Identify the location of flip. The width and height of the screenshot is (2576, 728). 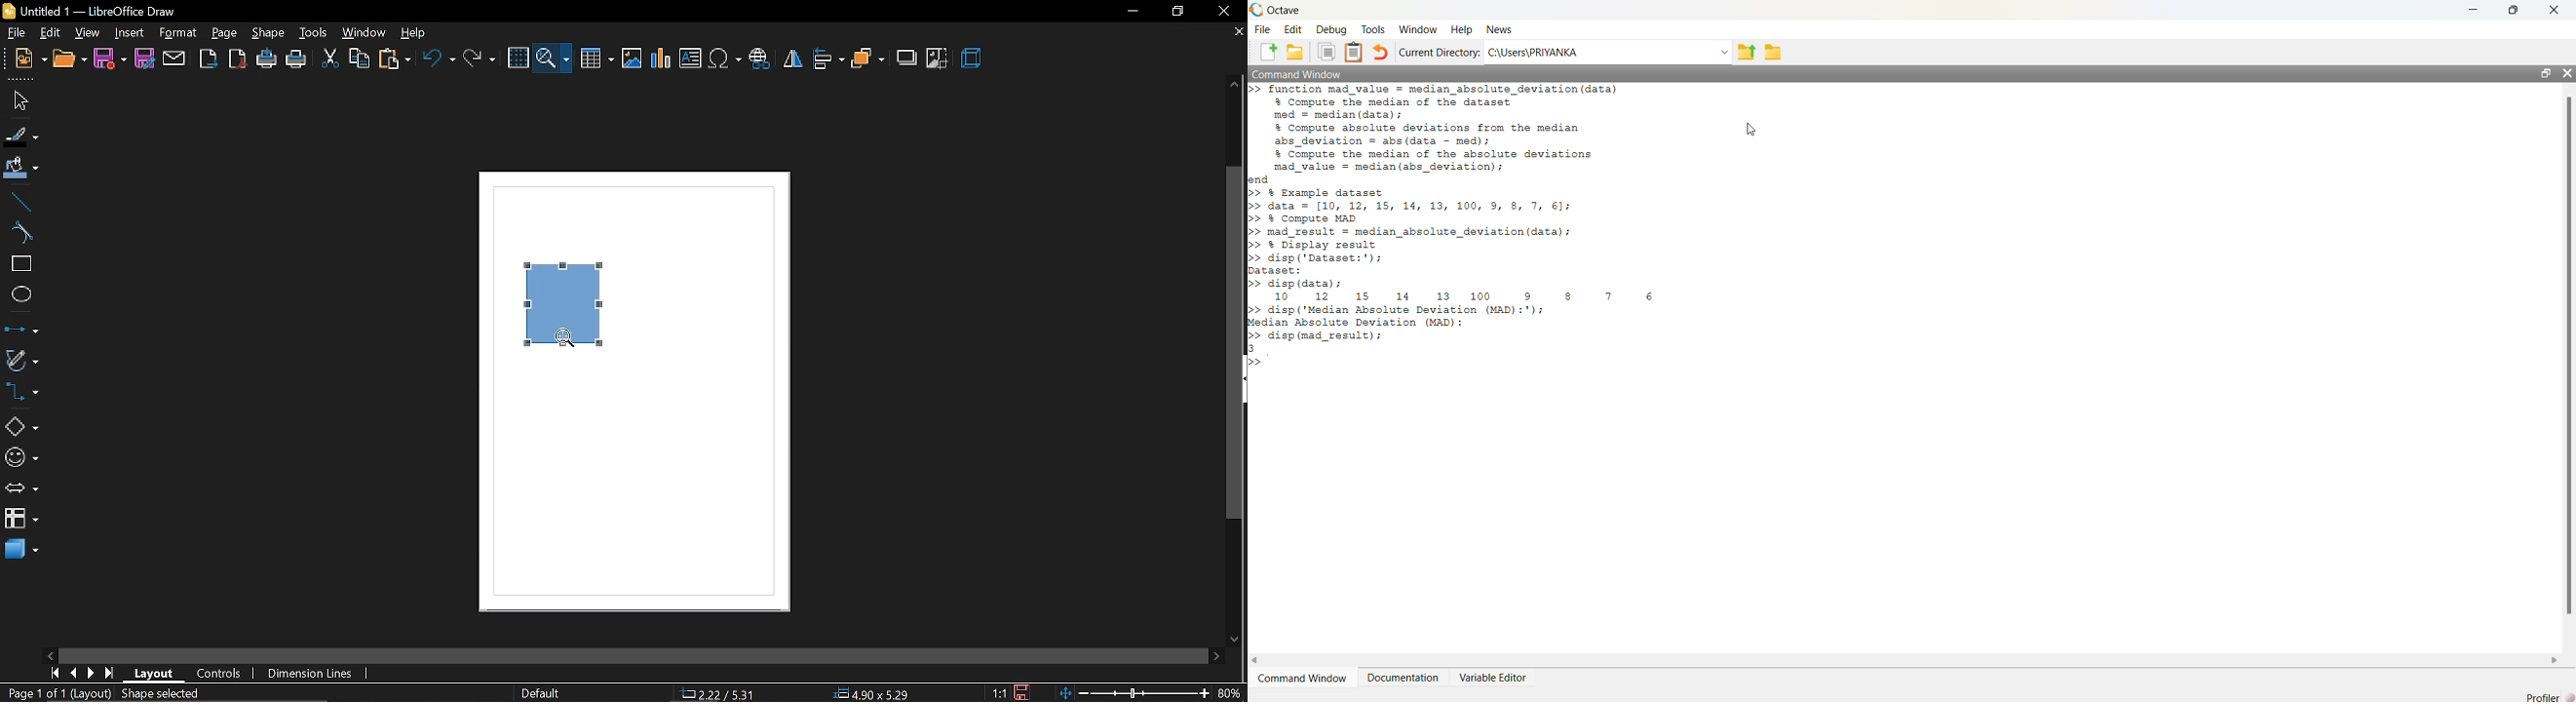
(791, 58).